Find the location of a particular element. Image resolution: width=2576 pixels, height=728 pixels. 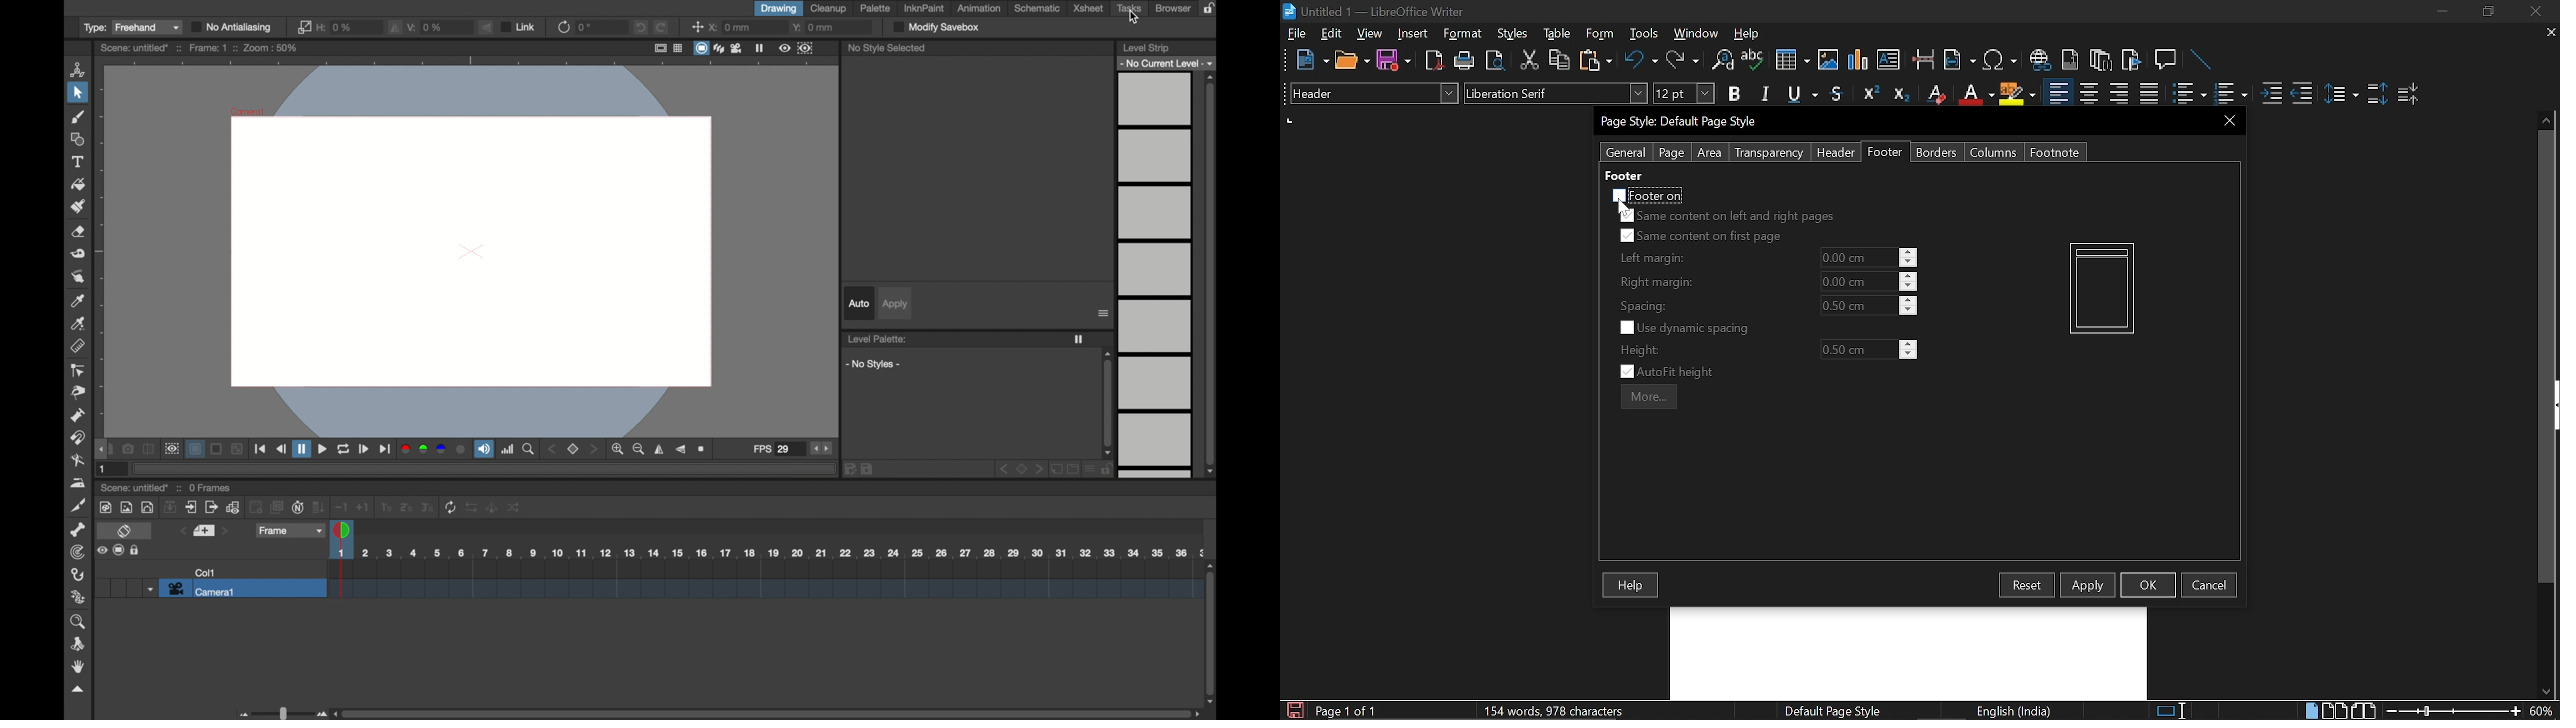

level strip is located at coordinates (1147, 47).